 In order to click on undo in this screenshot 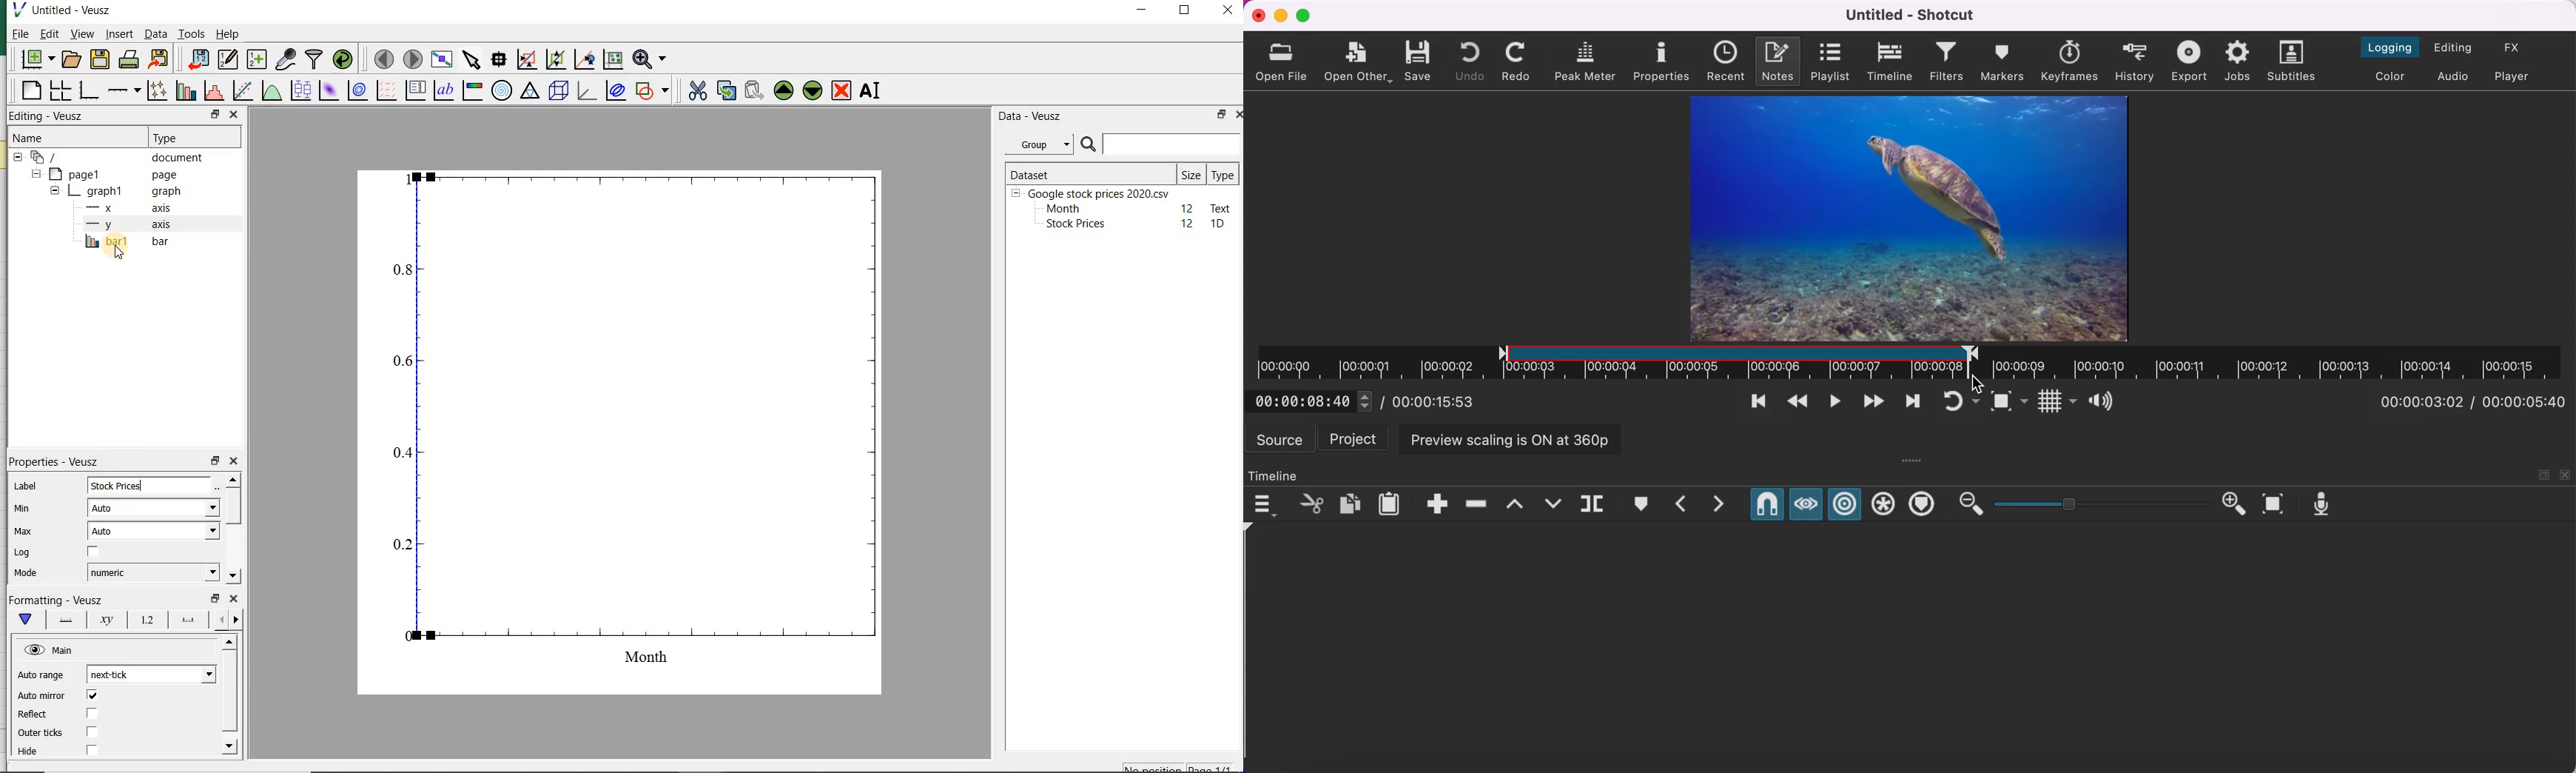, I will do `click(1472, 60)`.